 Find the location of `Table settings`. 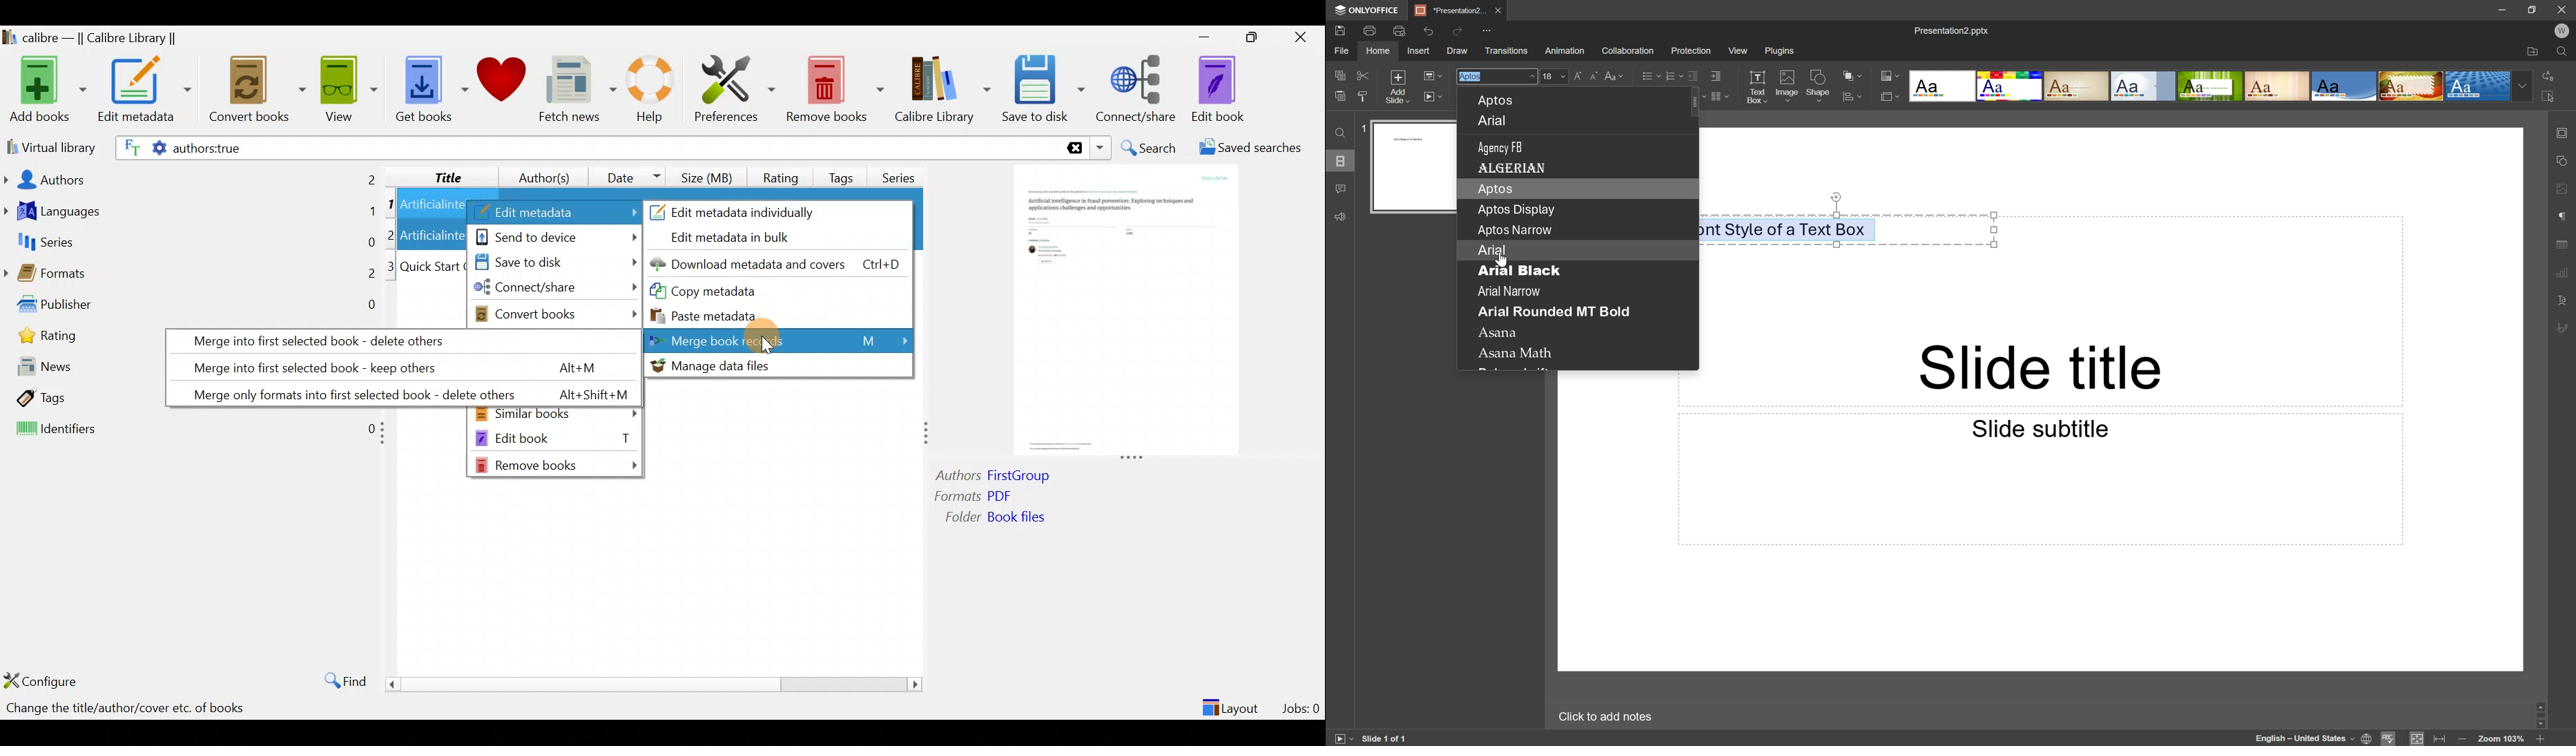

Table settings is located at coordinates (2566, 243).